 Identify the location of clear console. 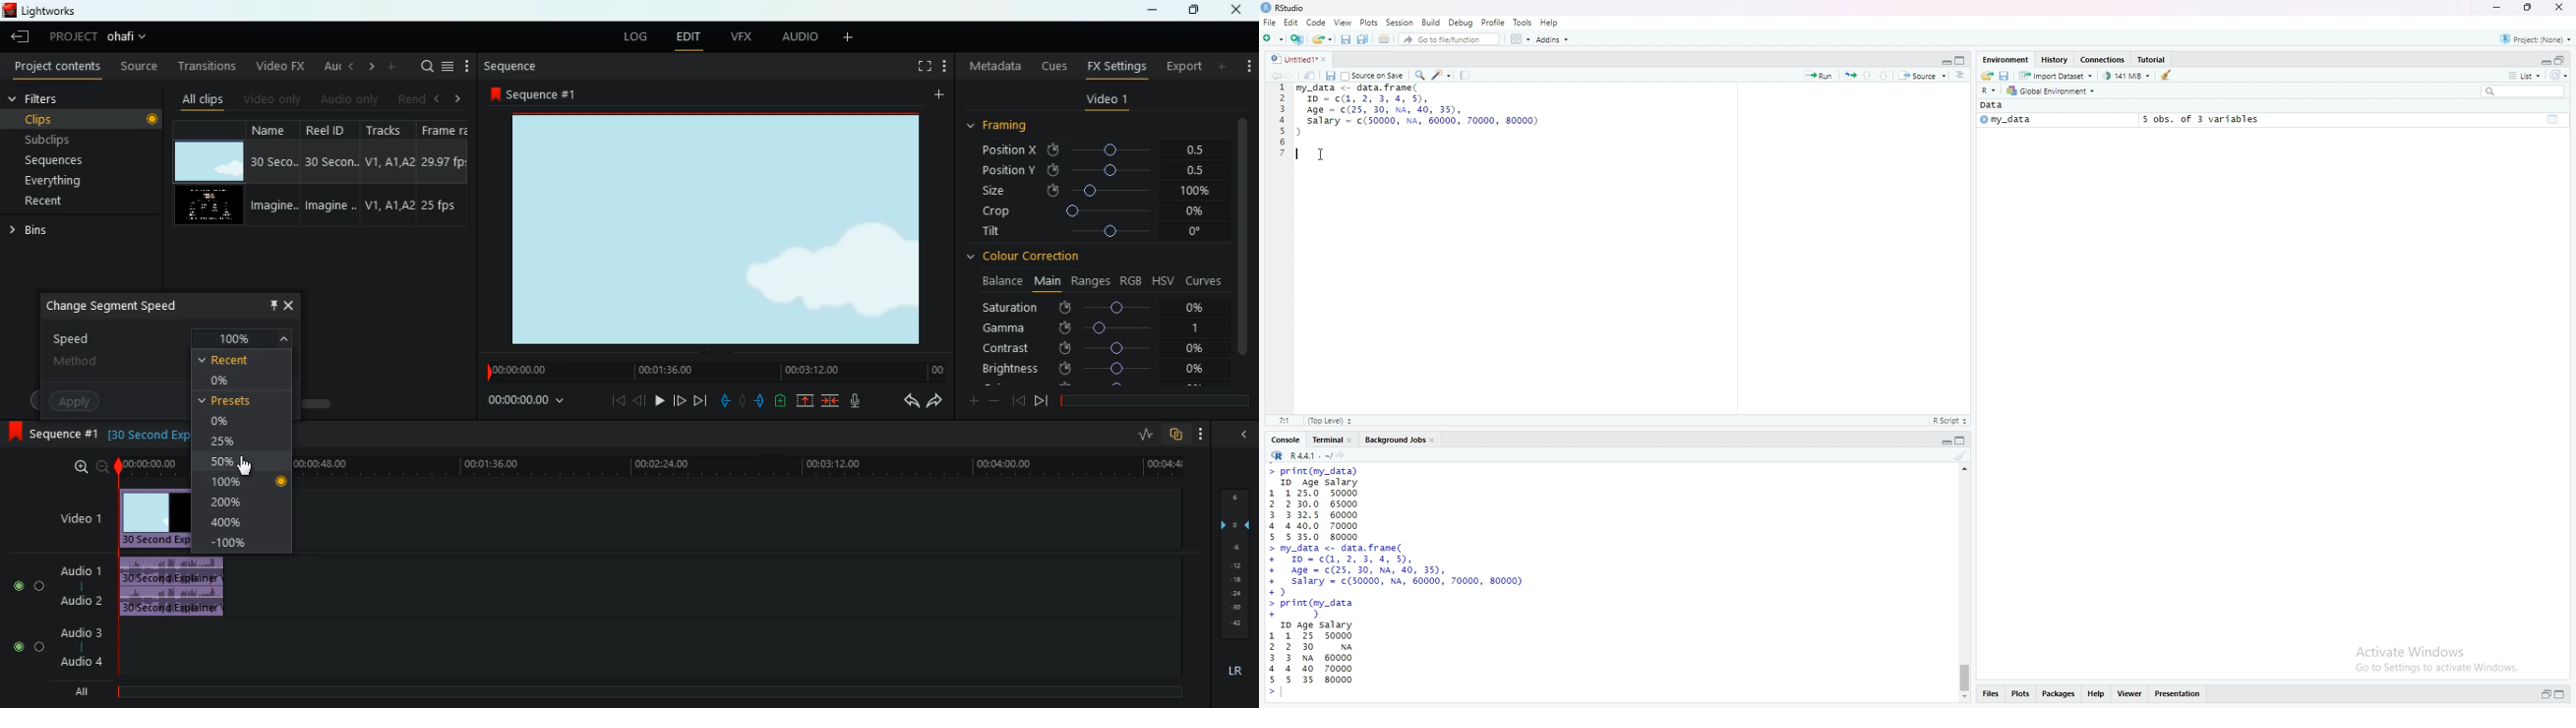
(1962, 456).